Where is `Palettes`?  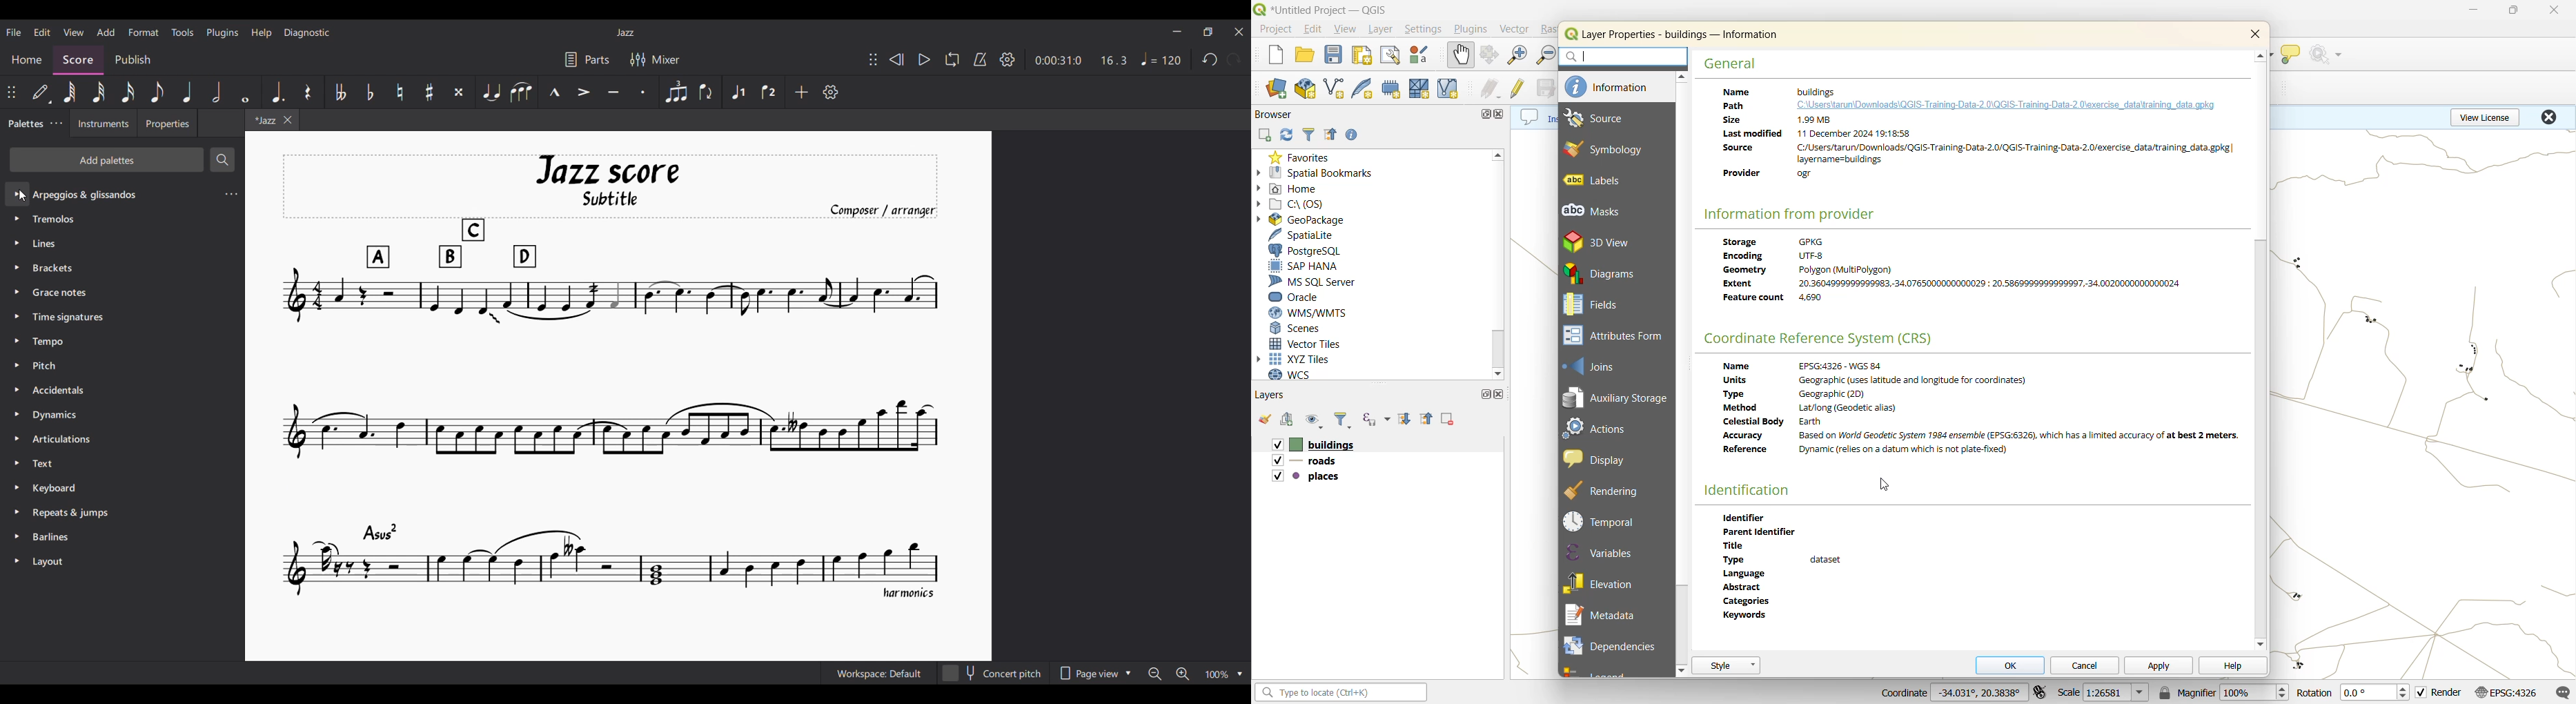
Palettes is located at coordinates (24, 127).